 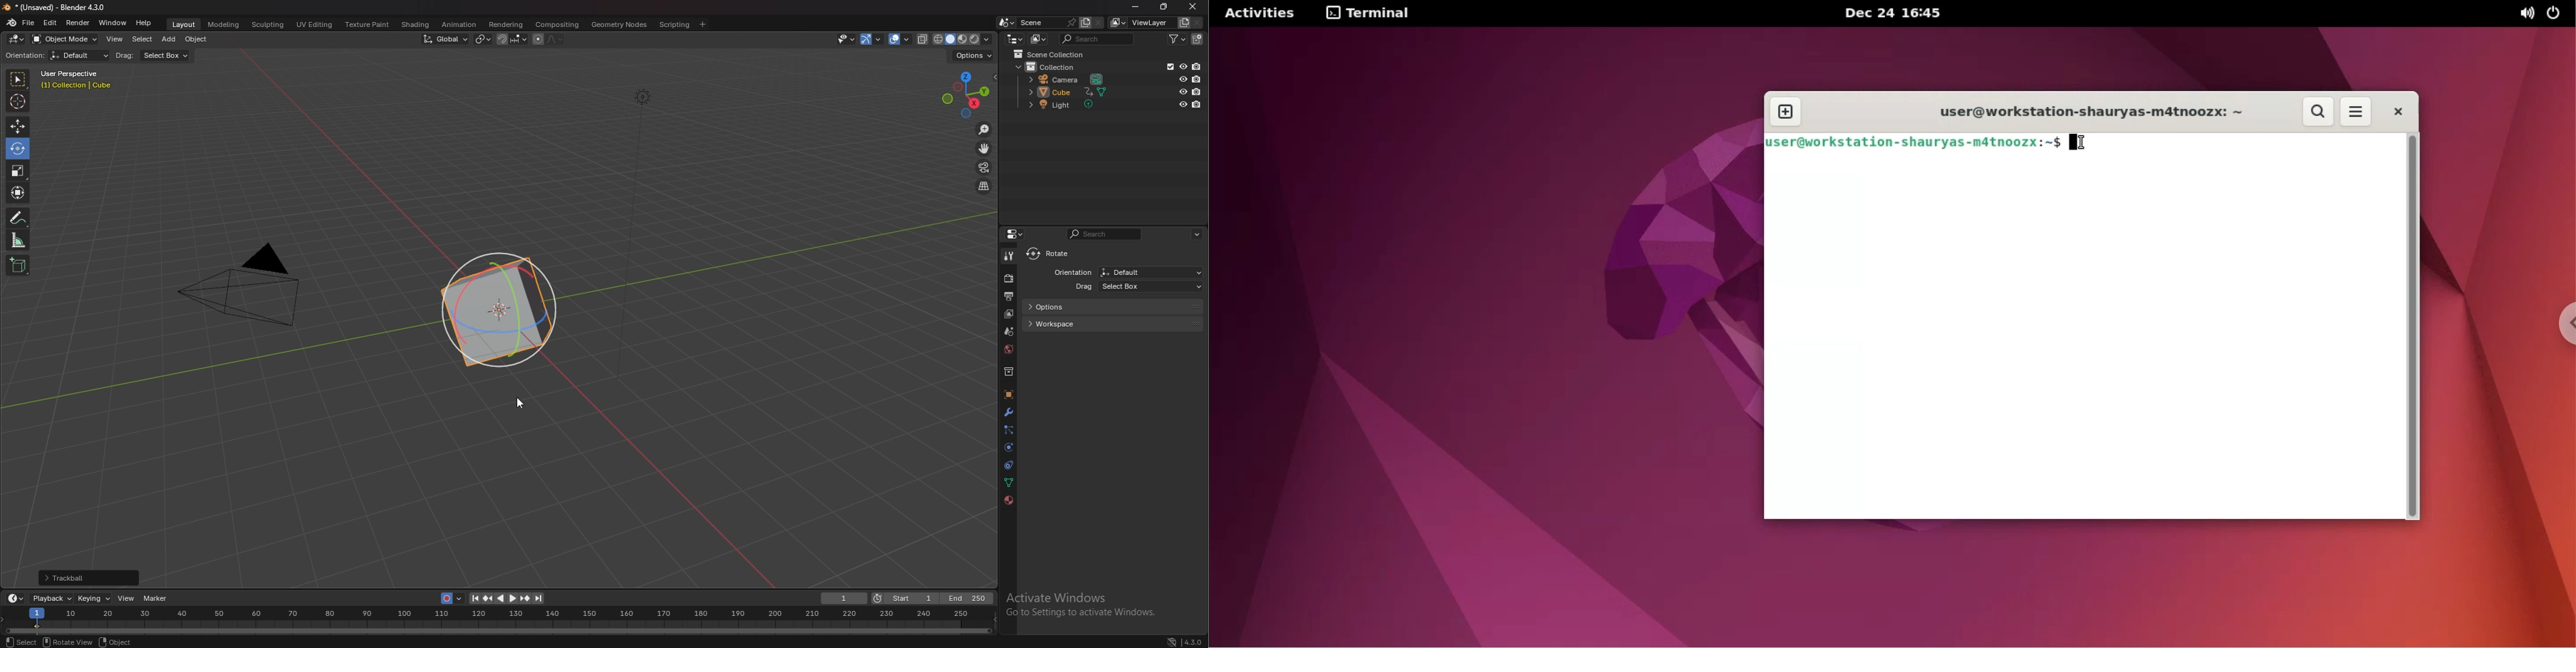 What do you see at coordinates (1183, 66) in the screenshot?
I see `hide in view port` at bounding box center [1183, 66].